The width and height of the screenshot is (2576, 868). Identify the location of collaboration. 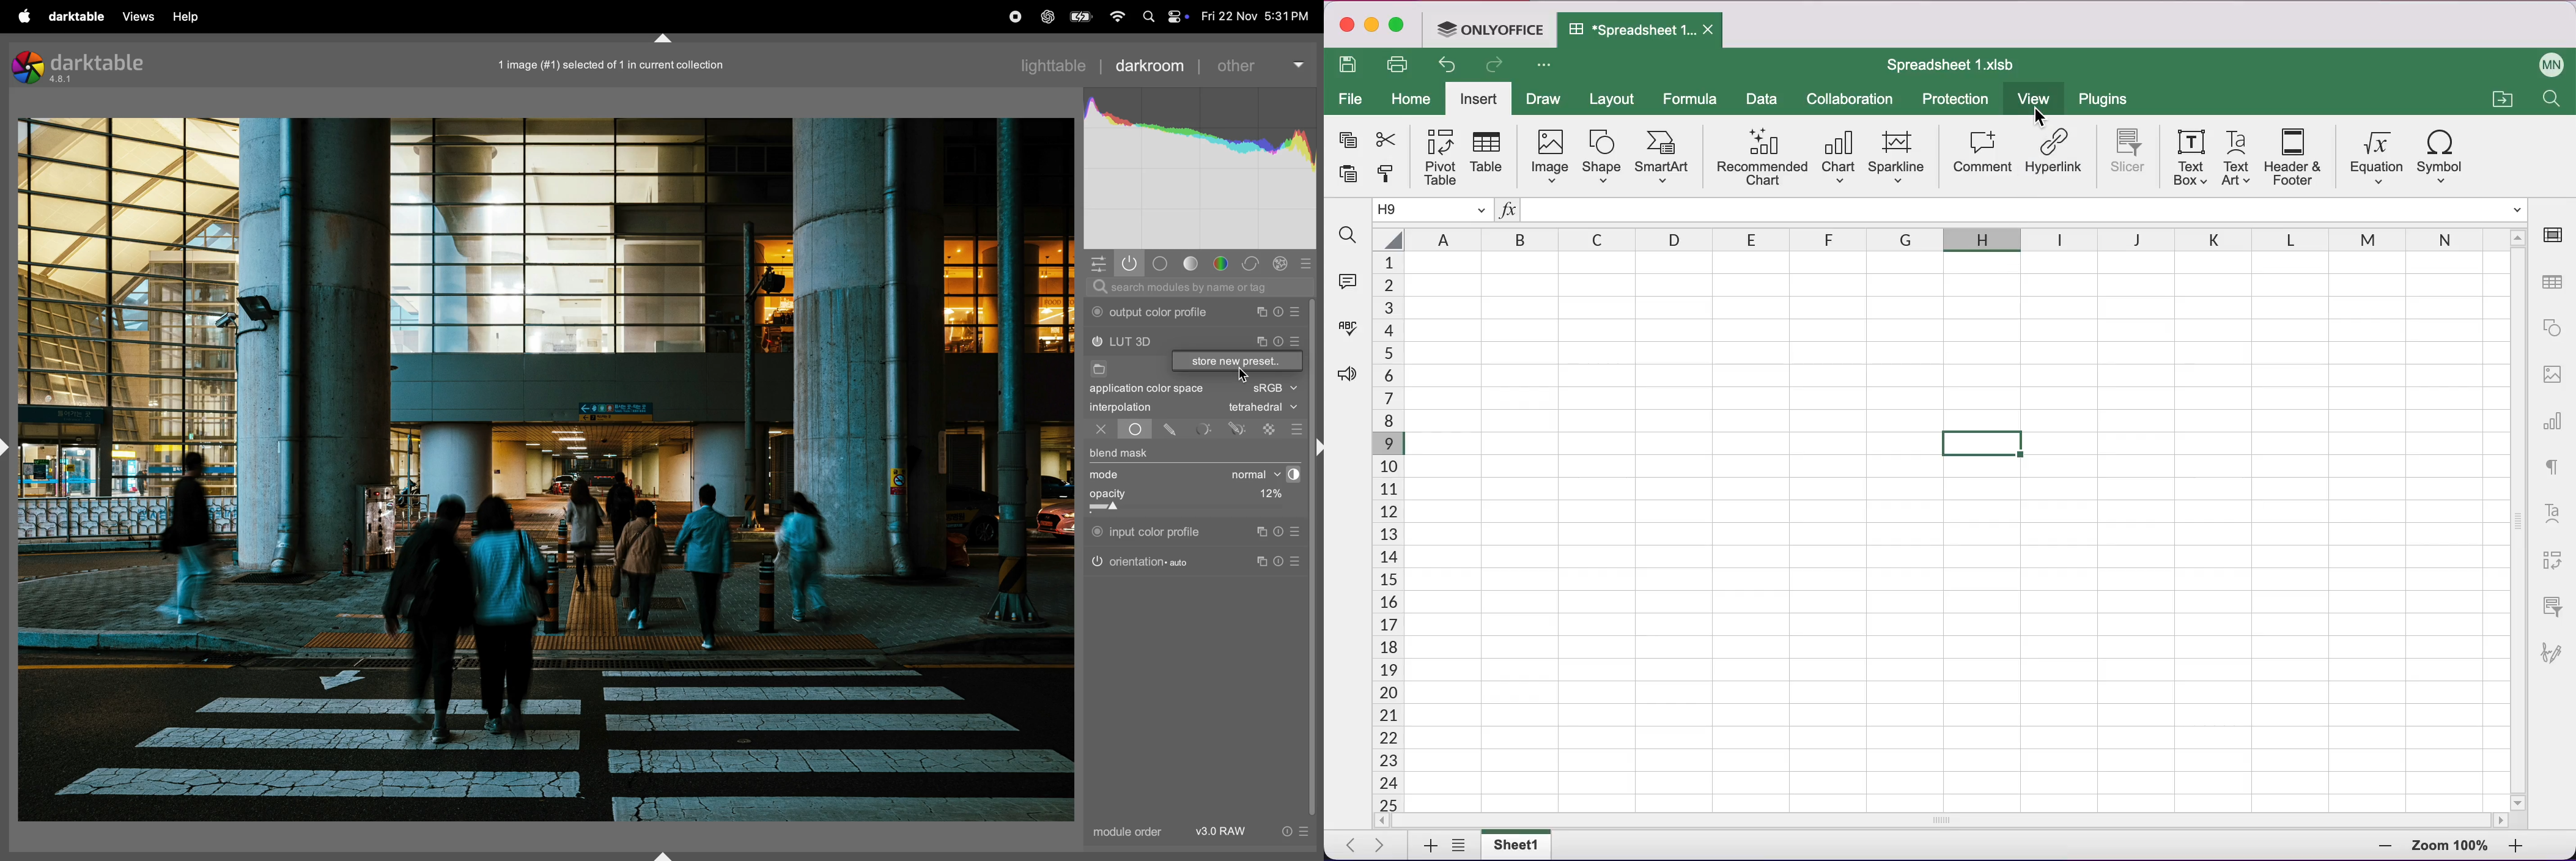
(1854, 101).